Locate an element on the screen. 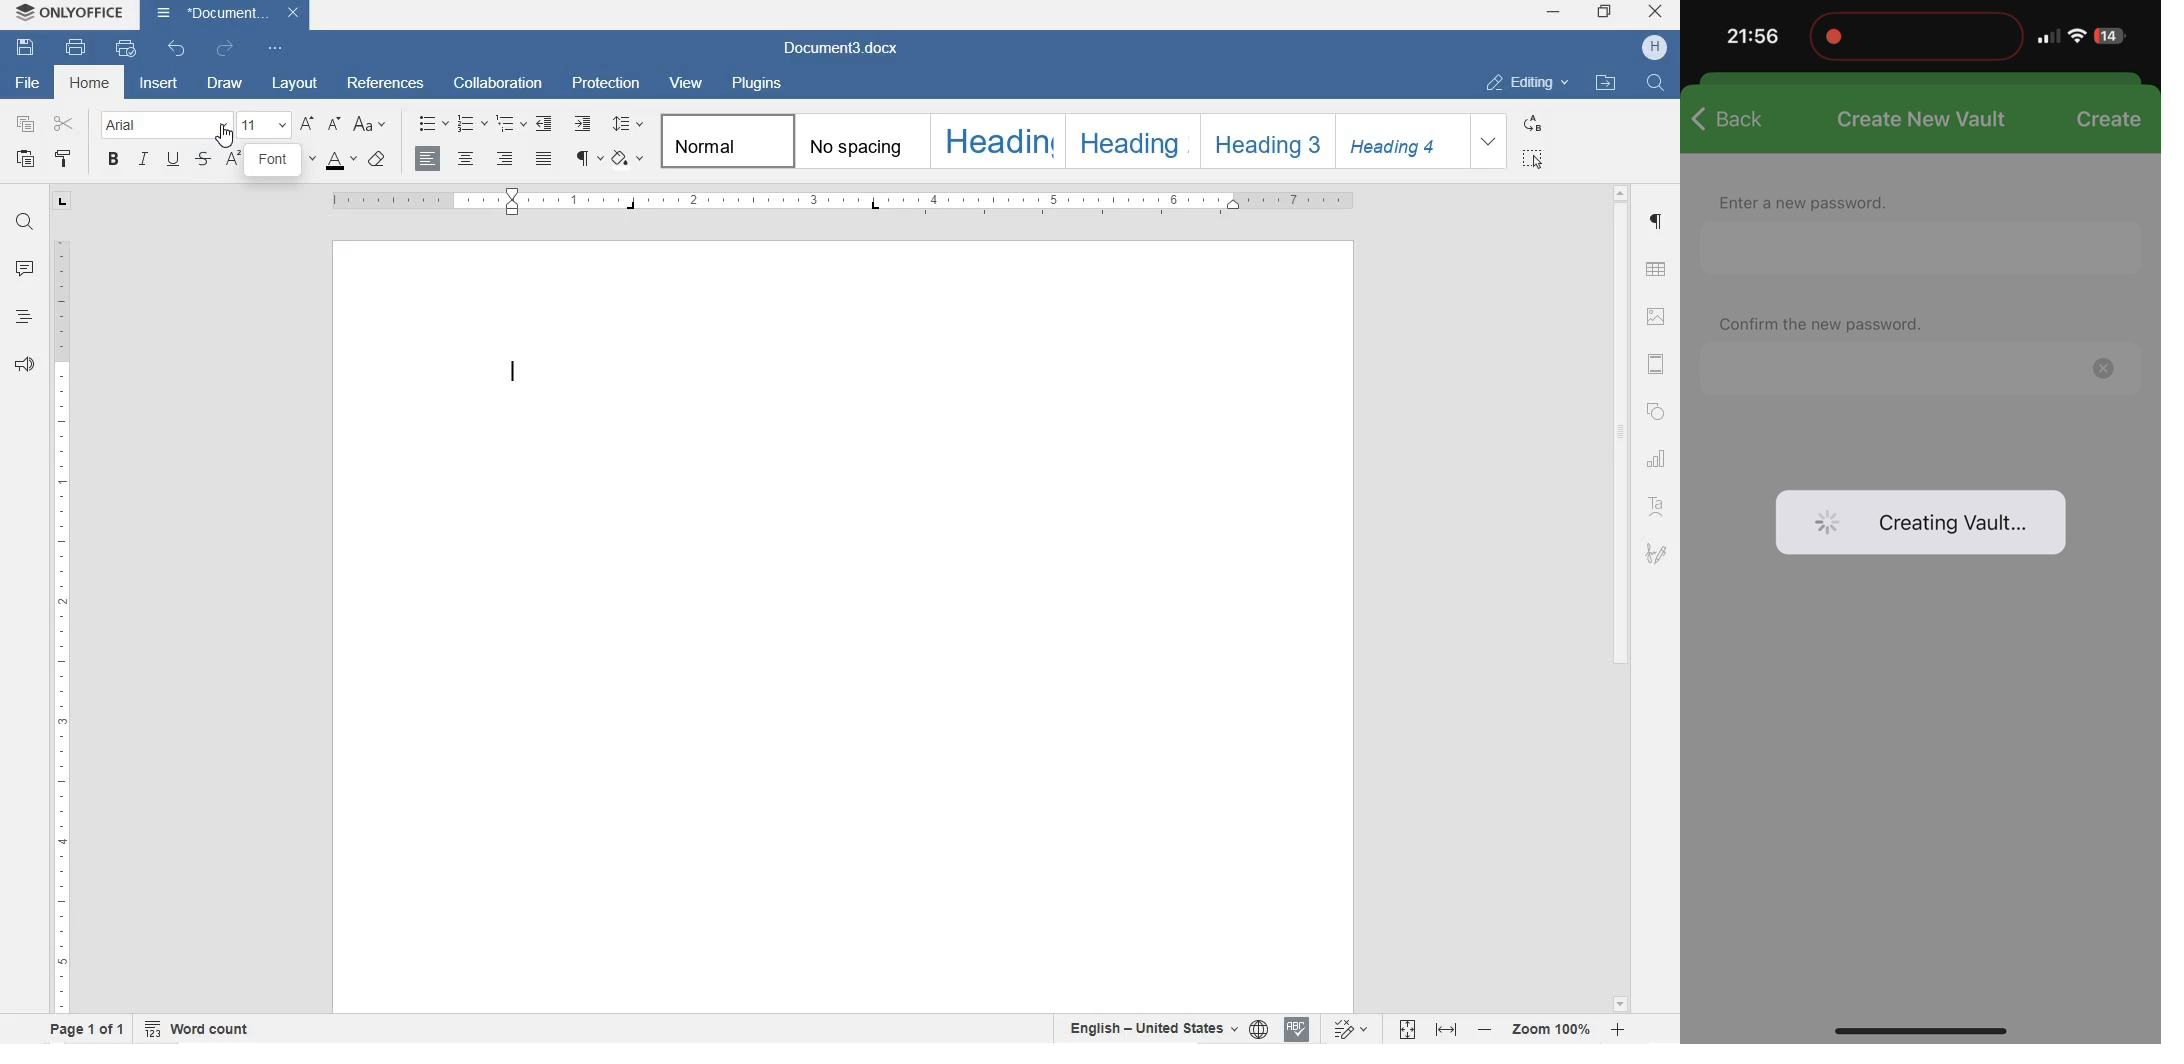 The height and width of the screenshot is (1064, 2184). REDO is located at coordinates (222, 49).